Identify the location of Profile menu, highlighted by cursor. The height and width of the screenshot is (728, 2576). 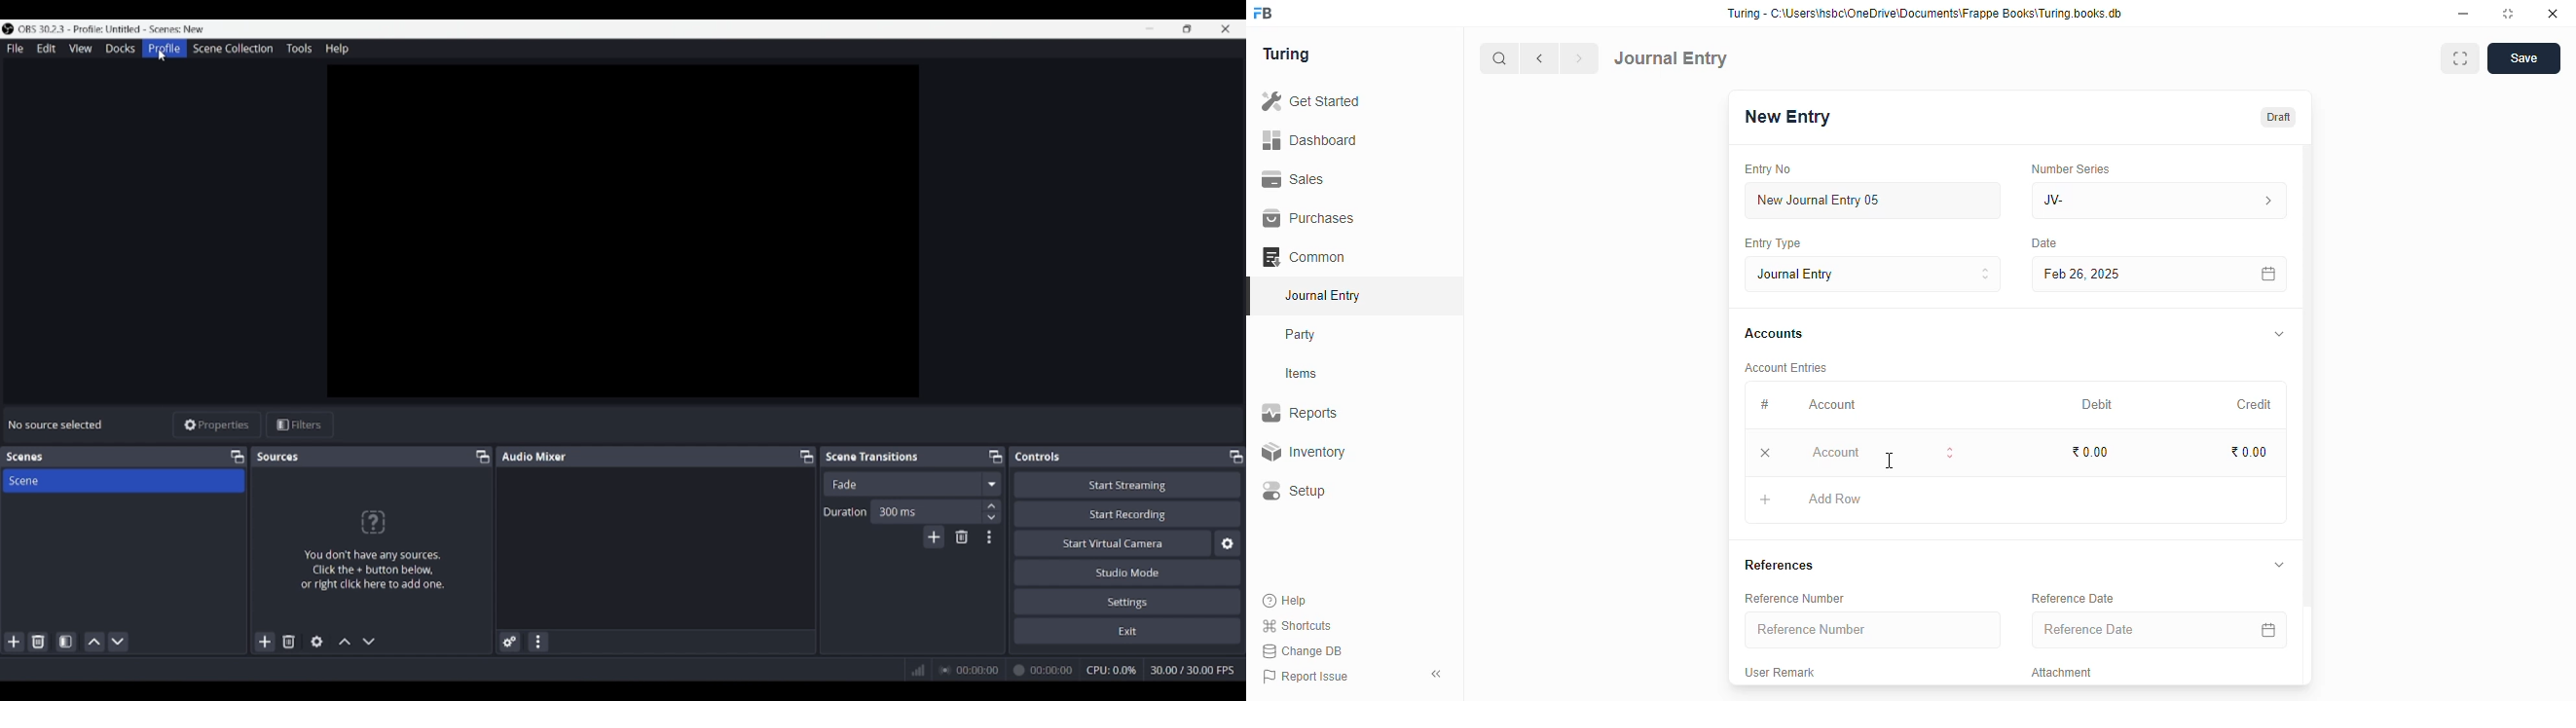
(164, 49).